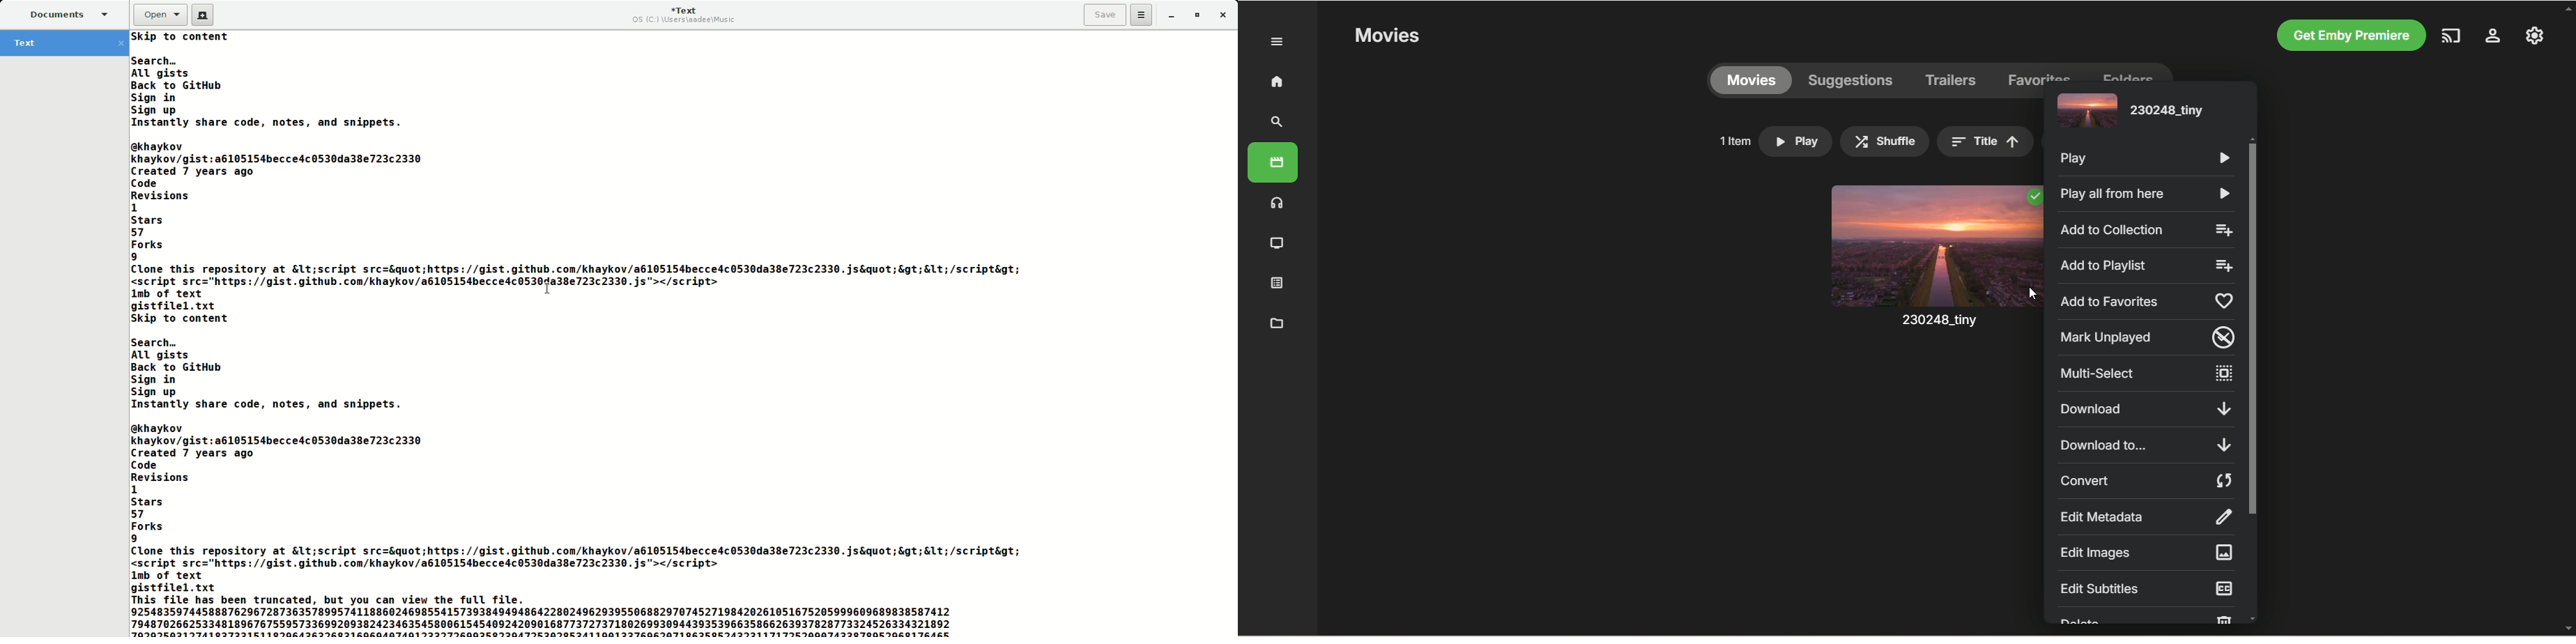 This screenshot has height=644, width=2576. I want to click on Open, so click(160, 14).